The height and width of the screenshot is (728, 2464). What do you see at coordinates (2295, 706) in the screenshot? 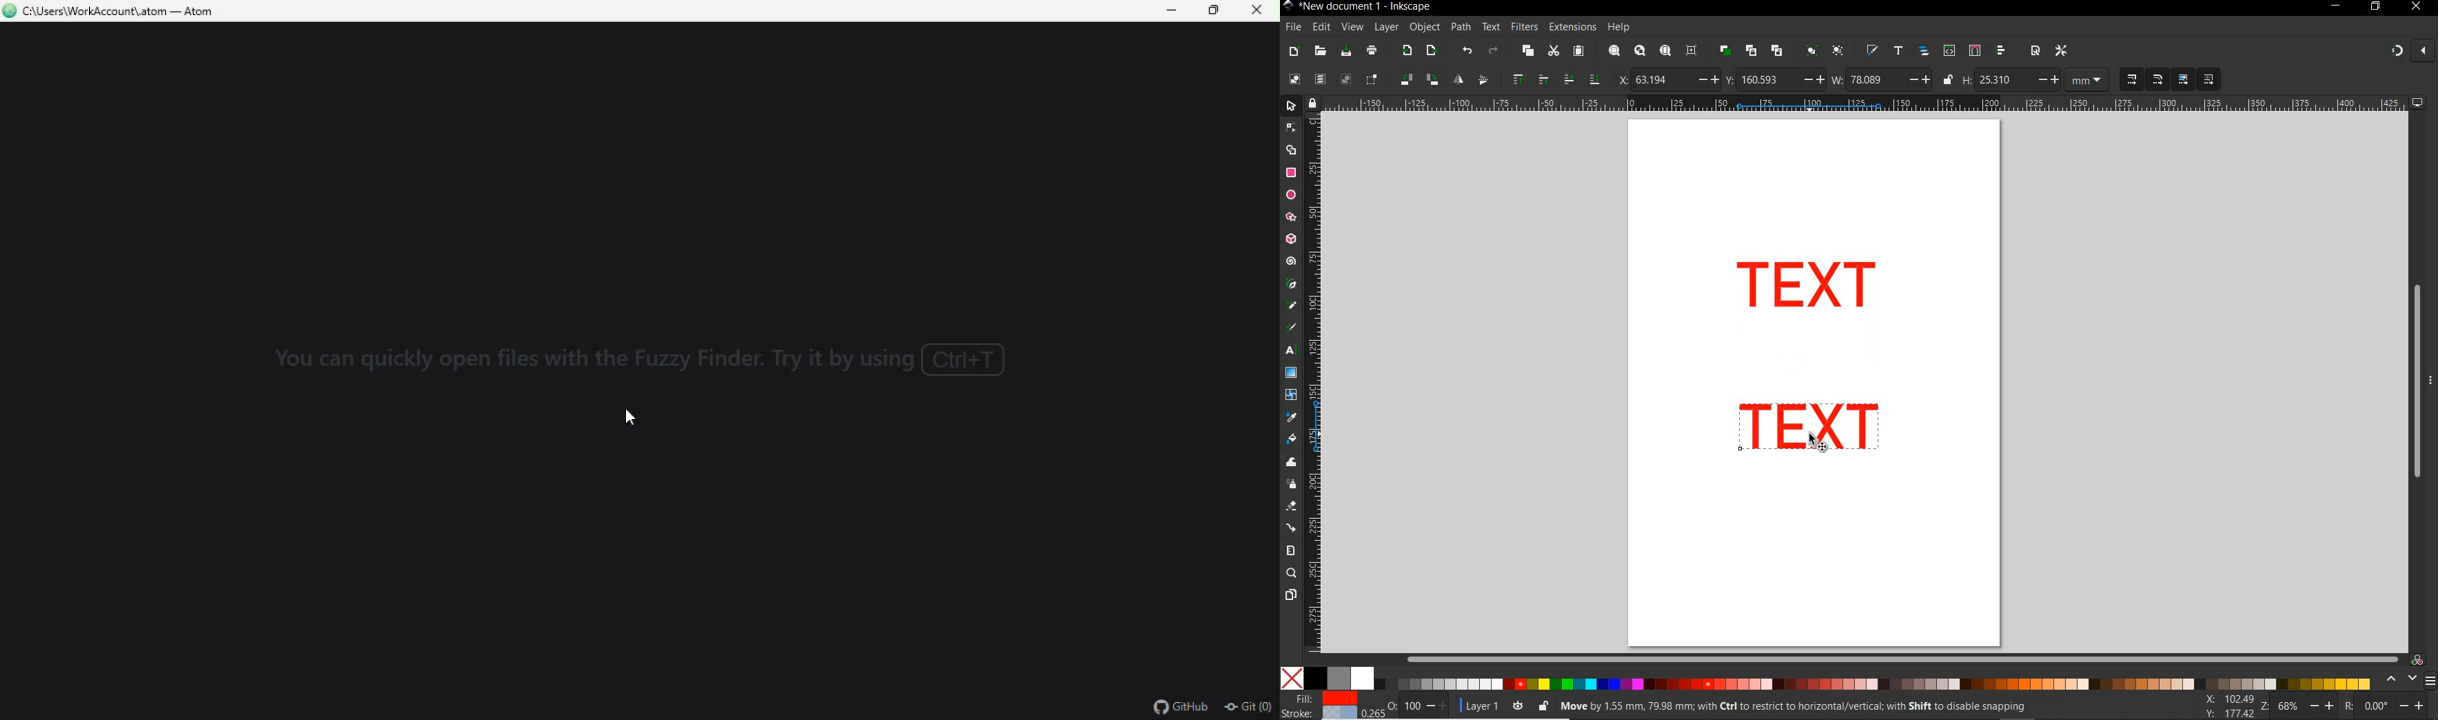
I see `zoom` at bounding box center [2295, 706].